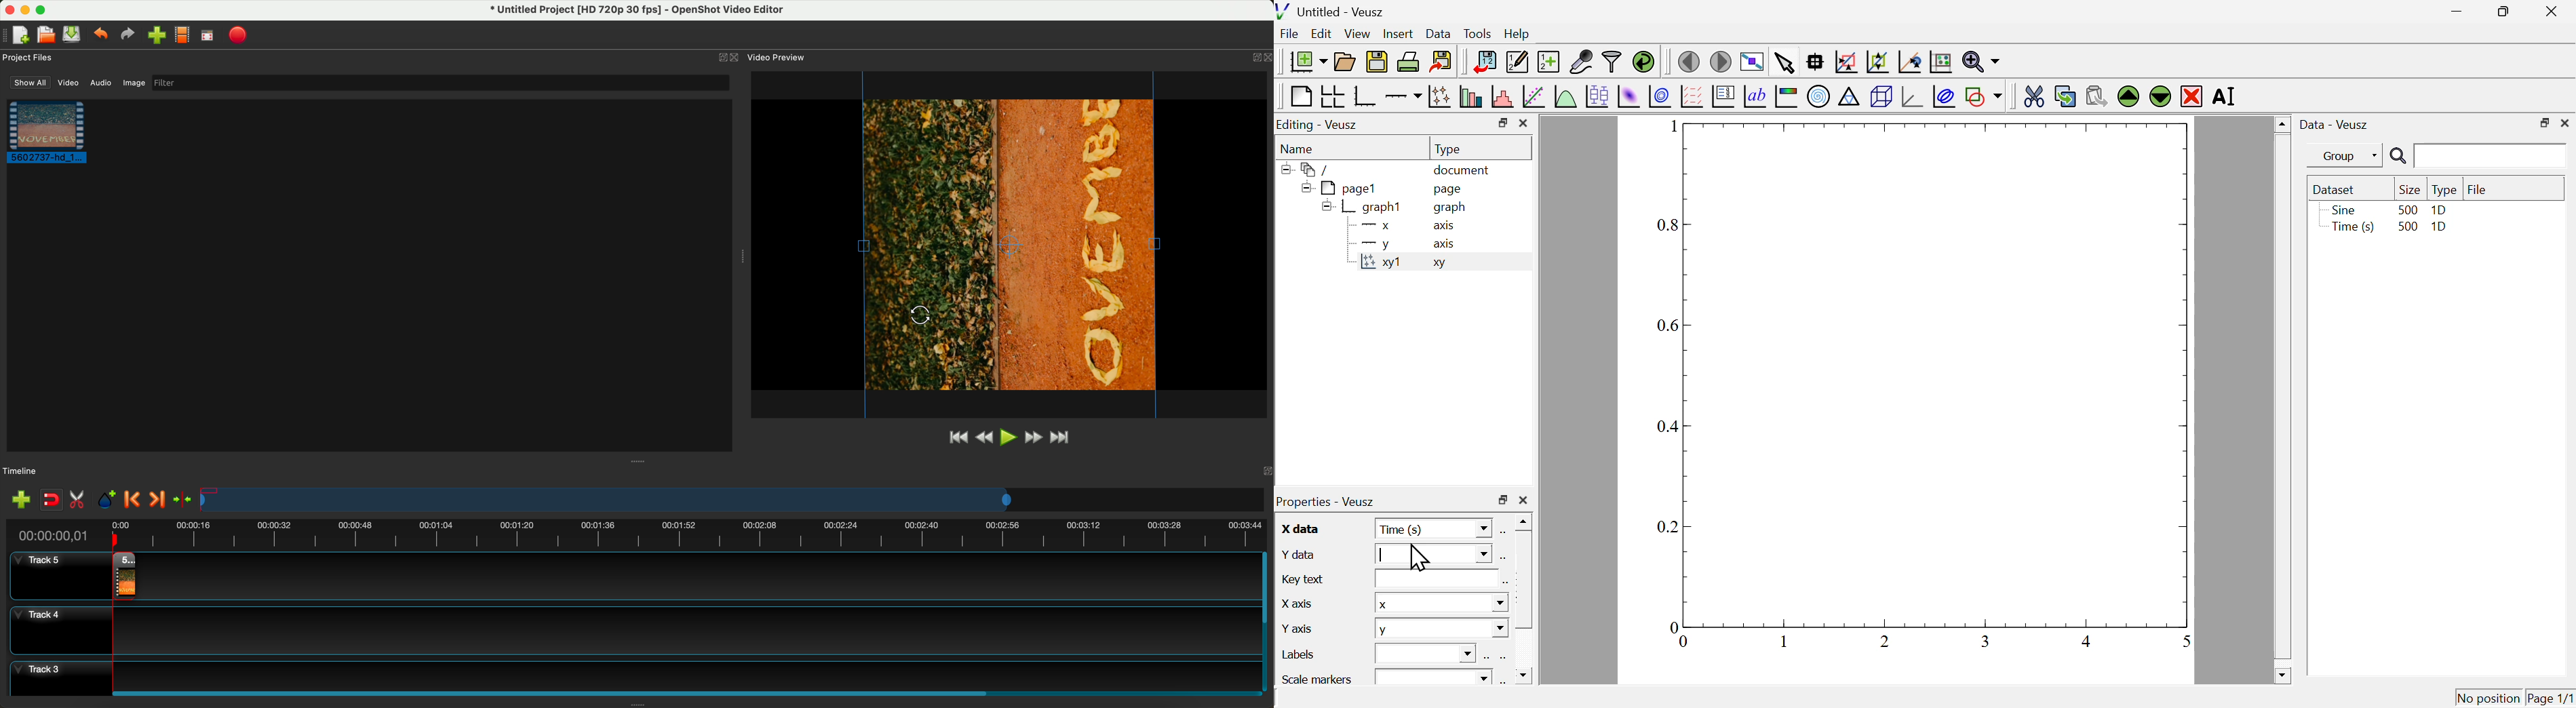 The height and width of the screenshot is (728, 2576). What do you see at coordinates (1440, 604) in the screenshot?
I see `x` at bounding box center [1440, 604].